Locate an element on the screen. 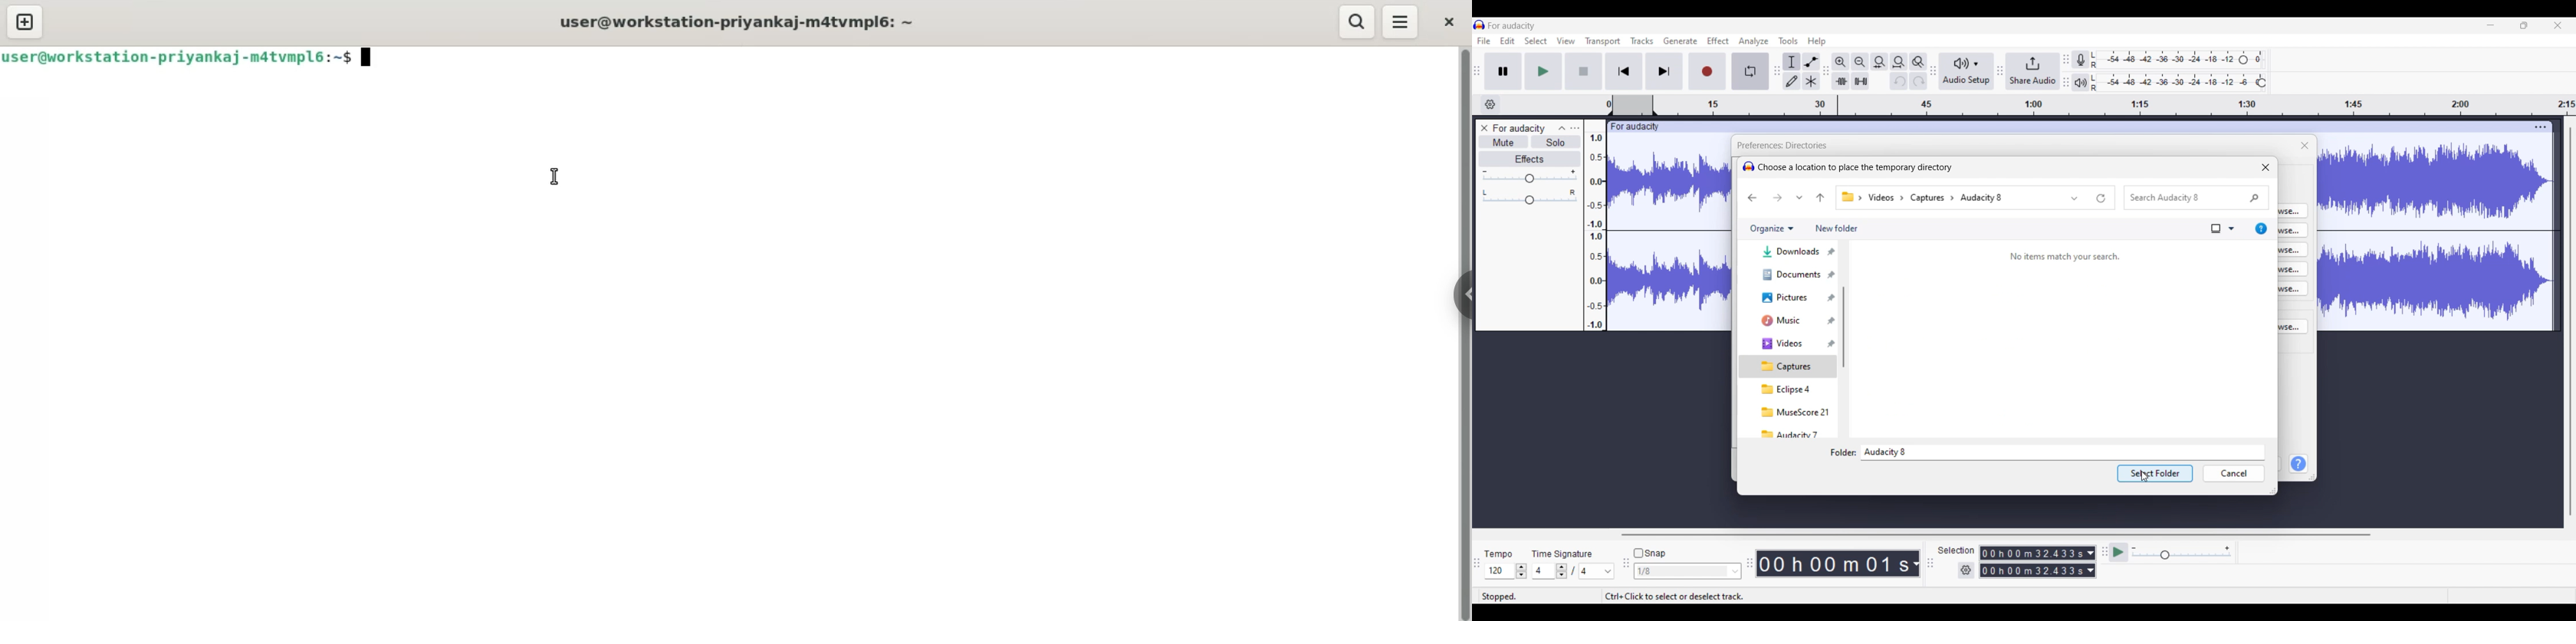  musescore is located at coordinates (1794, 412).